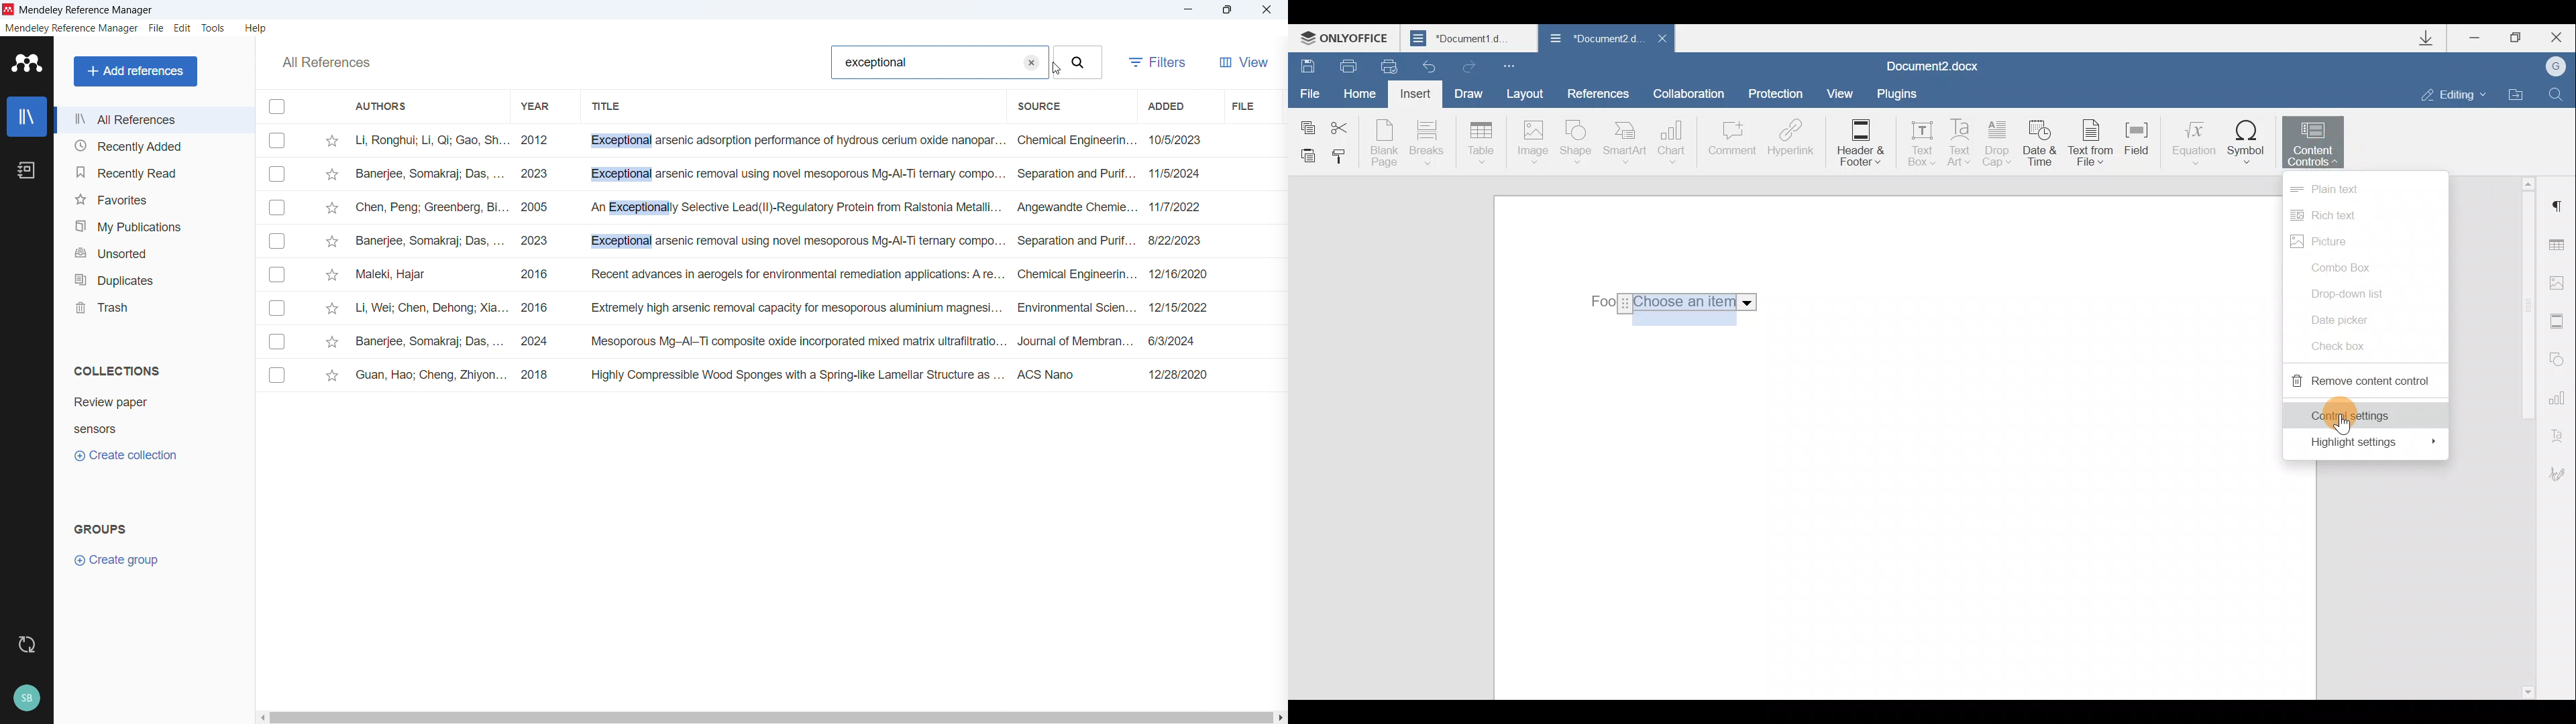  What do you see at coordinates (2351, 318) in the screenshot?
I see `Date picker` at bounding box center [2351, 318].